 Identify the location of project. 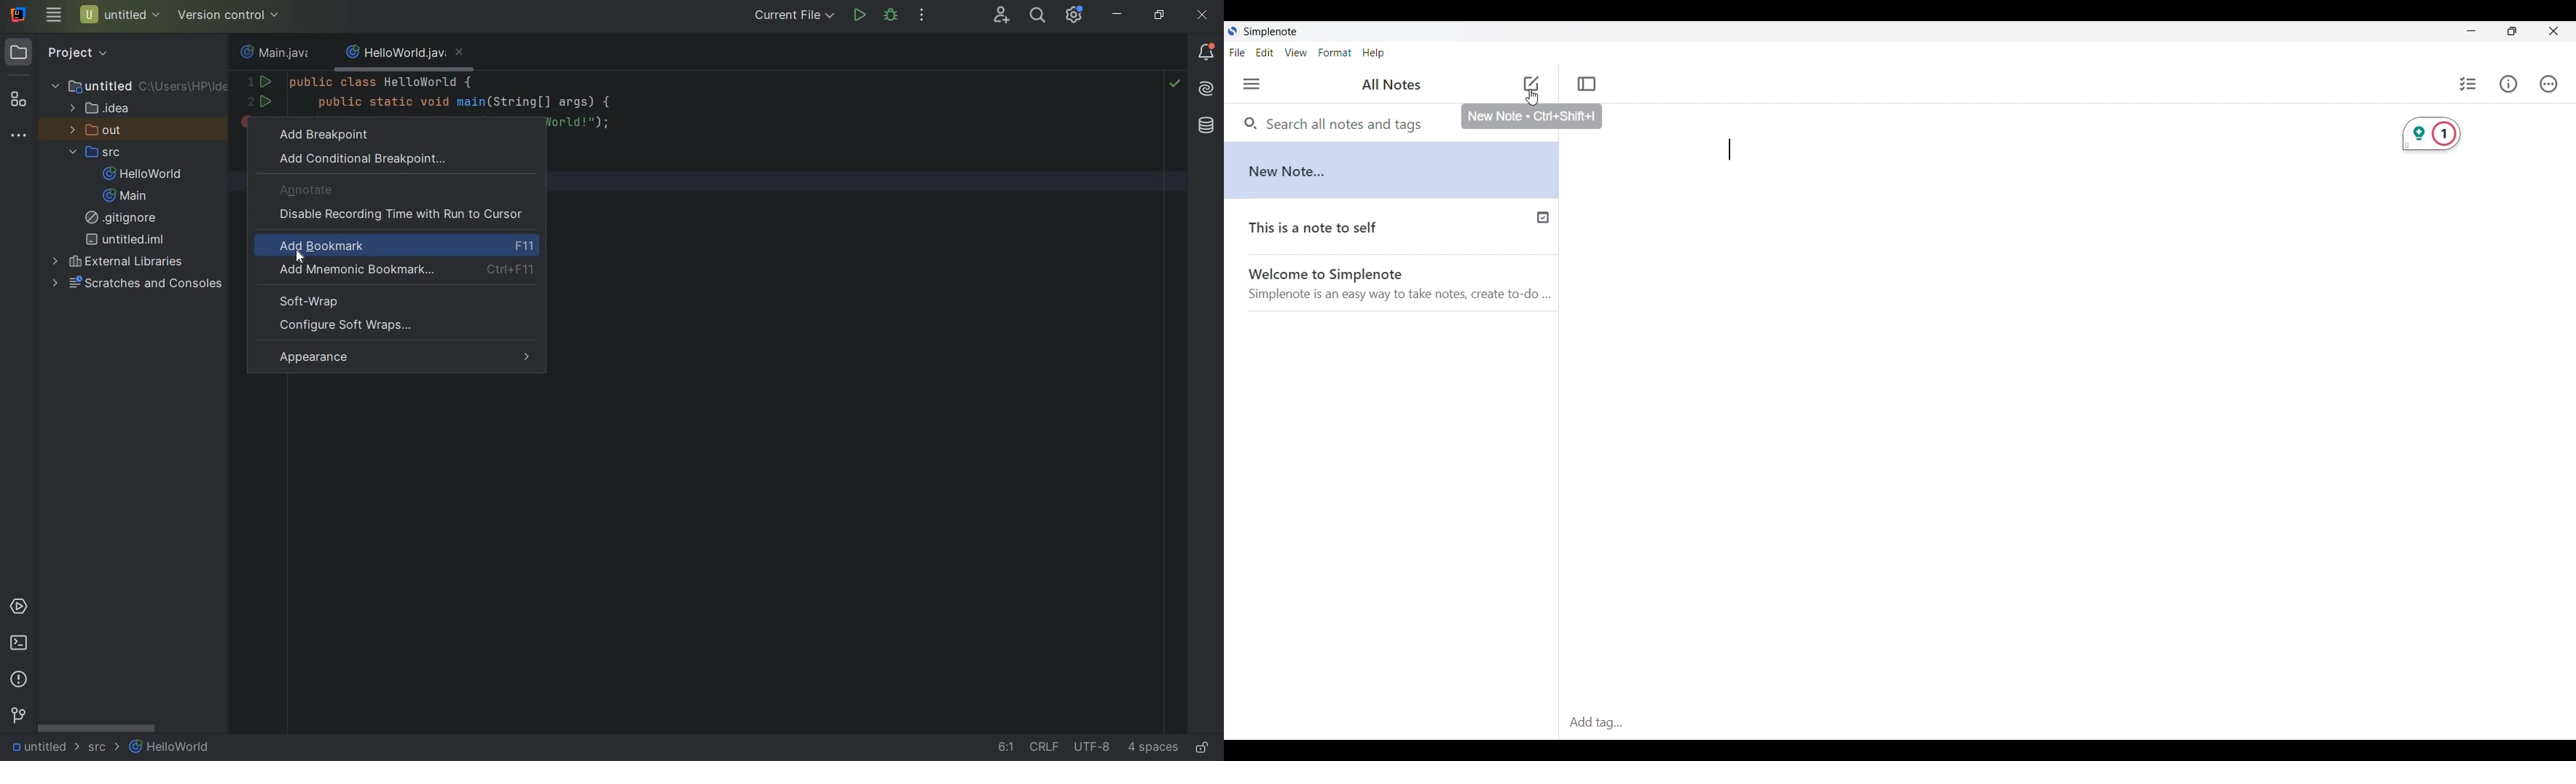
(58, 52).